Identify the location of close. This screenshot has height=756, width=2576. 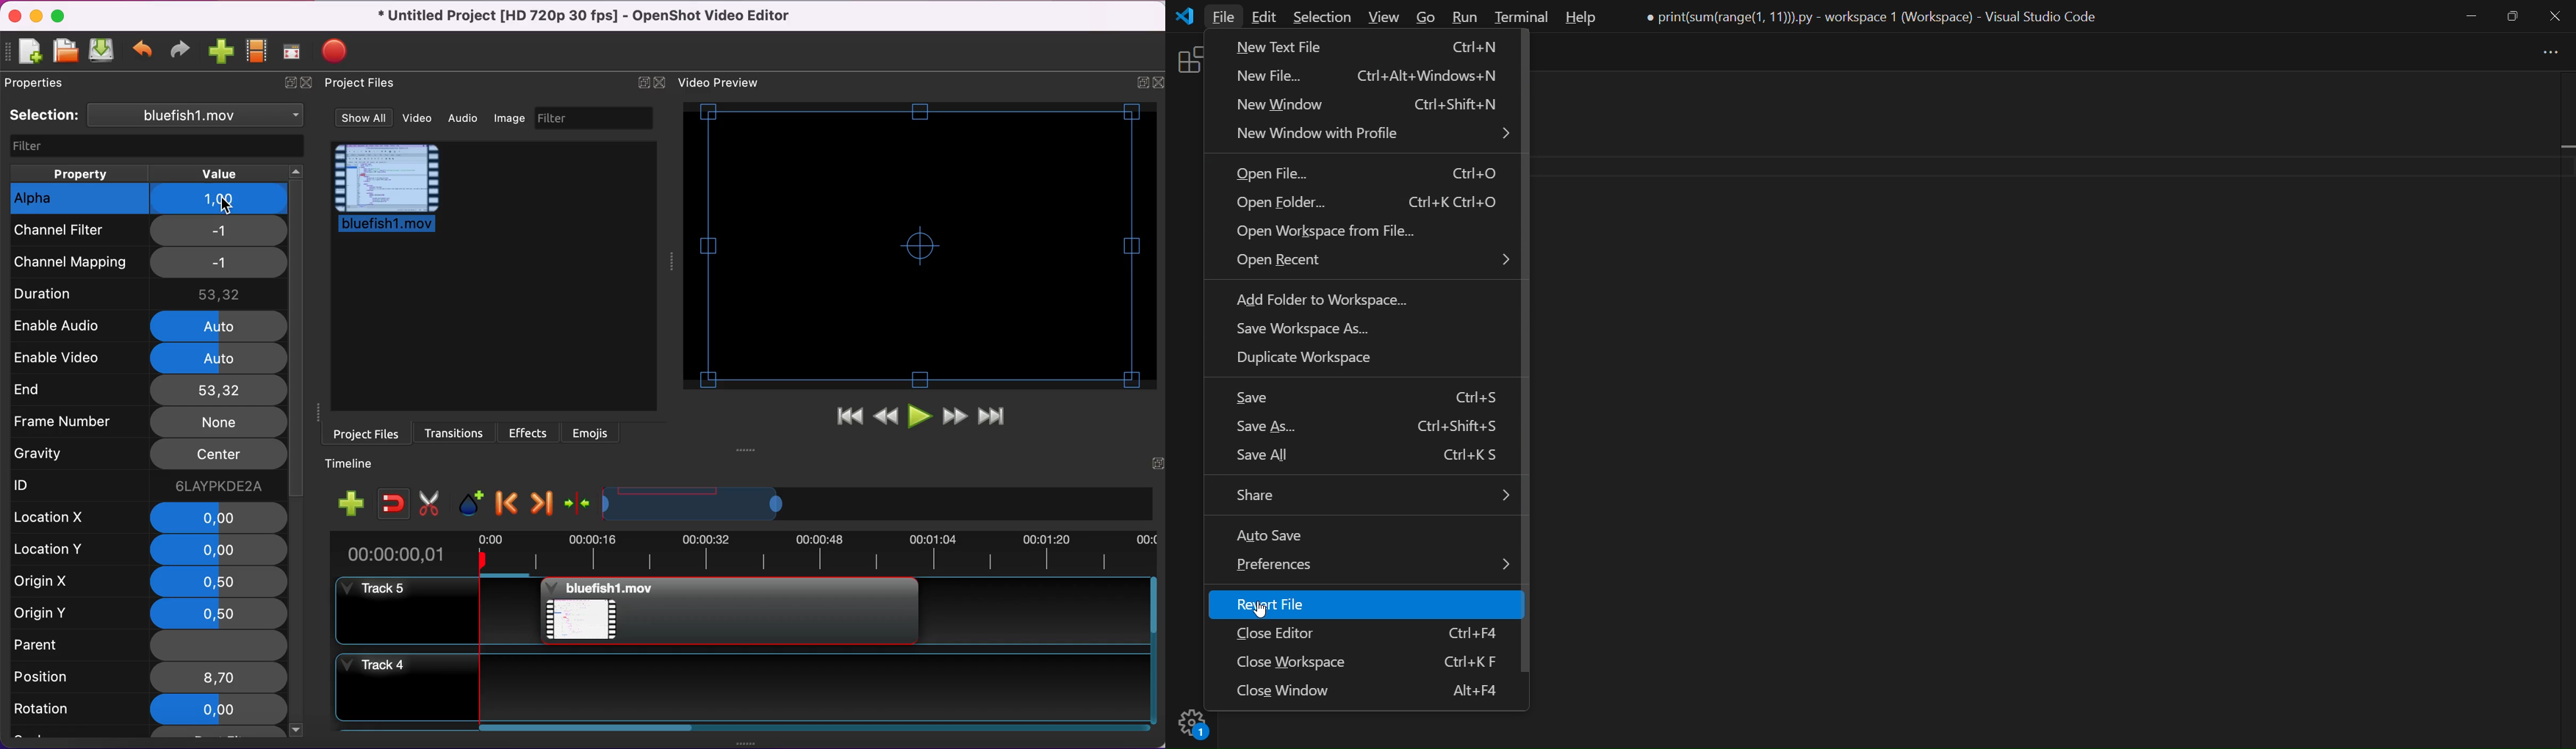
(308, 82).